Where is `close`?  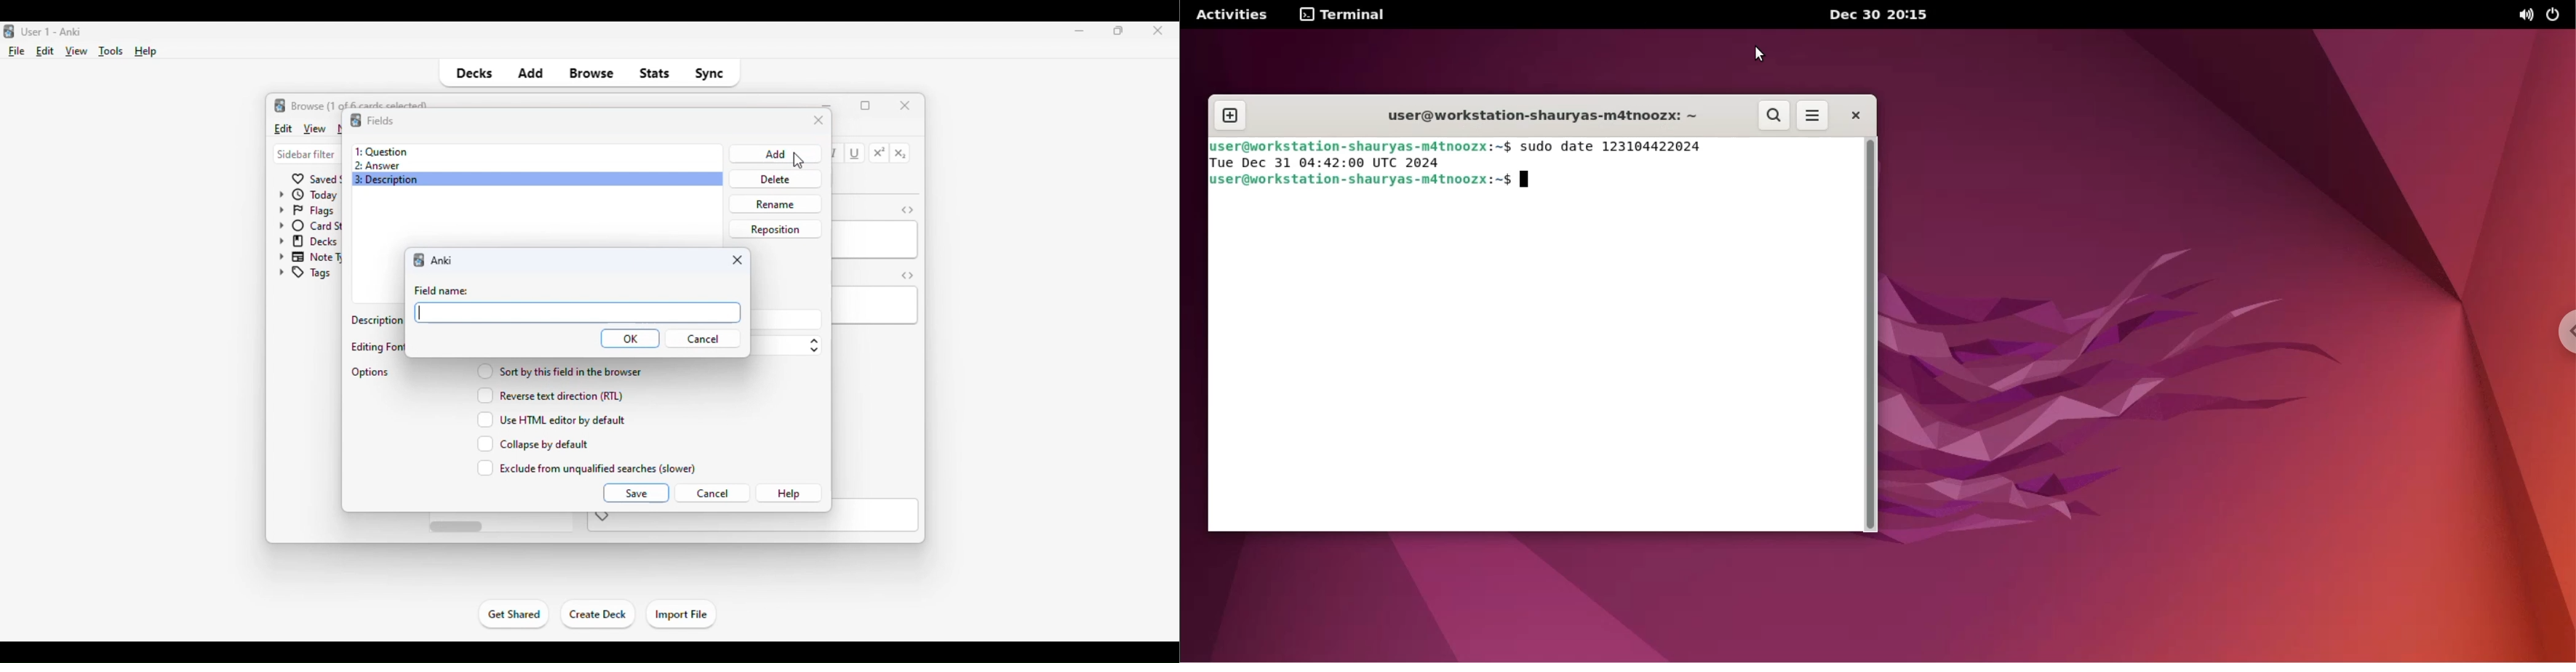
close is located at coordinates (819, 121).